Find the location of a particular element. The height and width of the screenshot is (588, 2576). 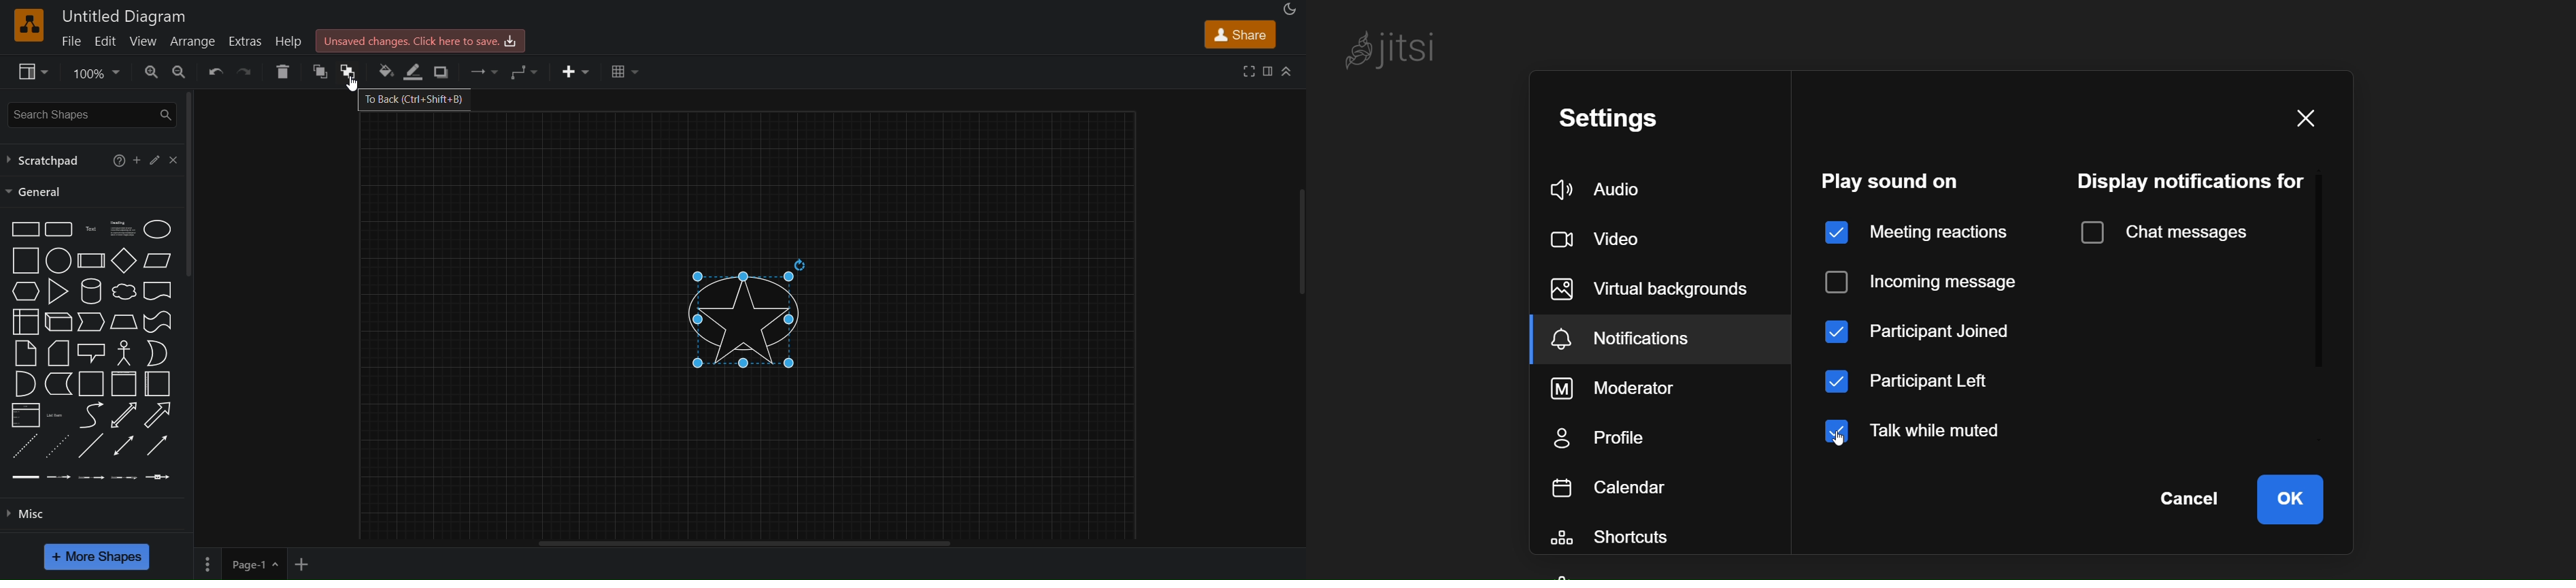

participant joined is located at coordinates (1924, 326).